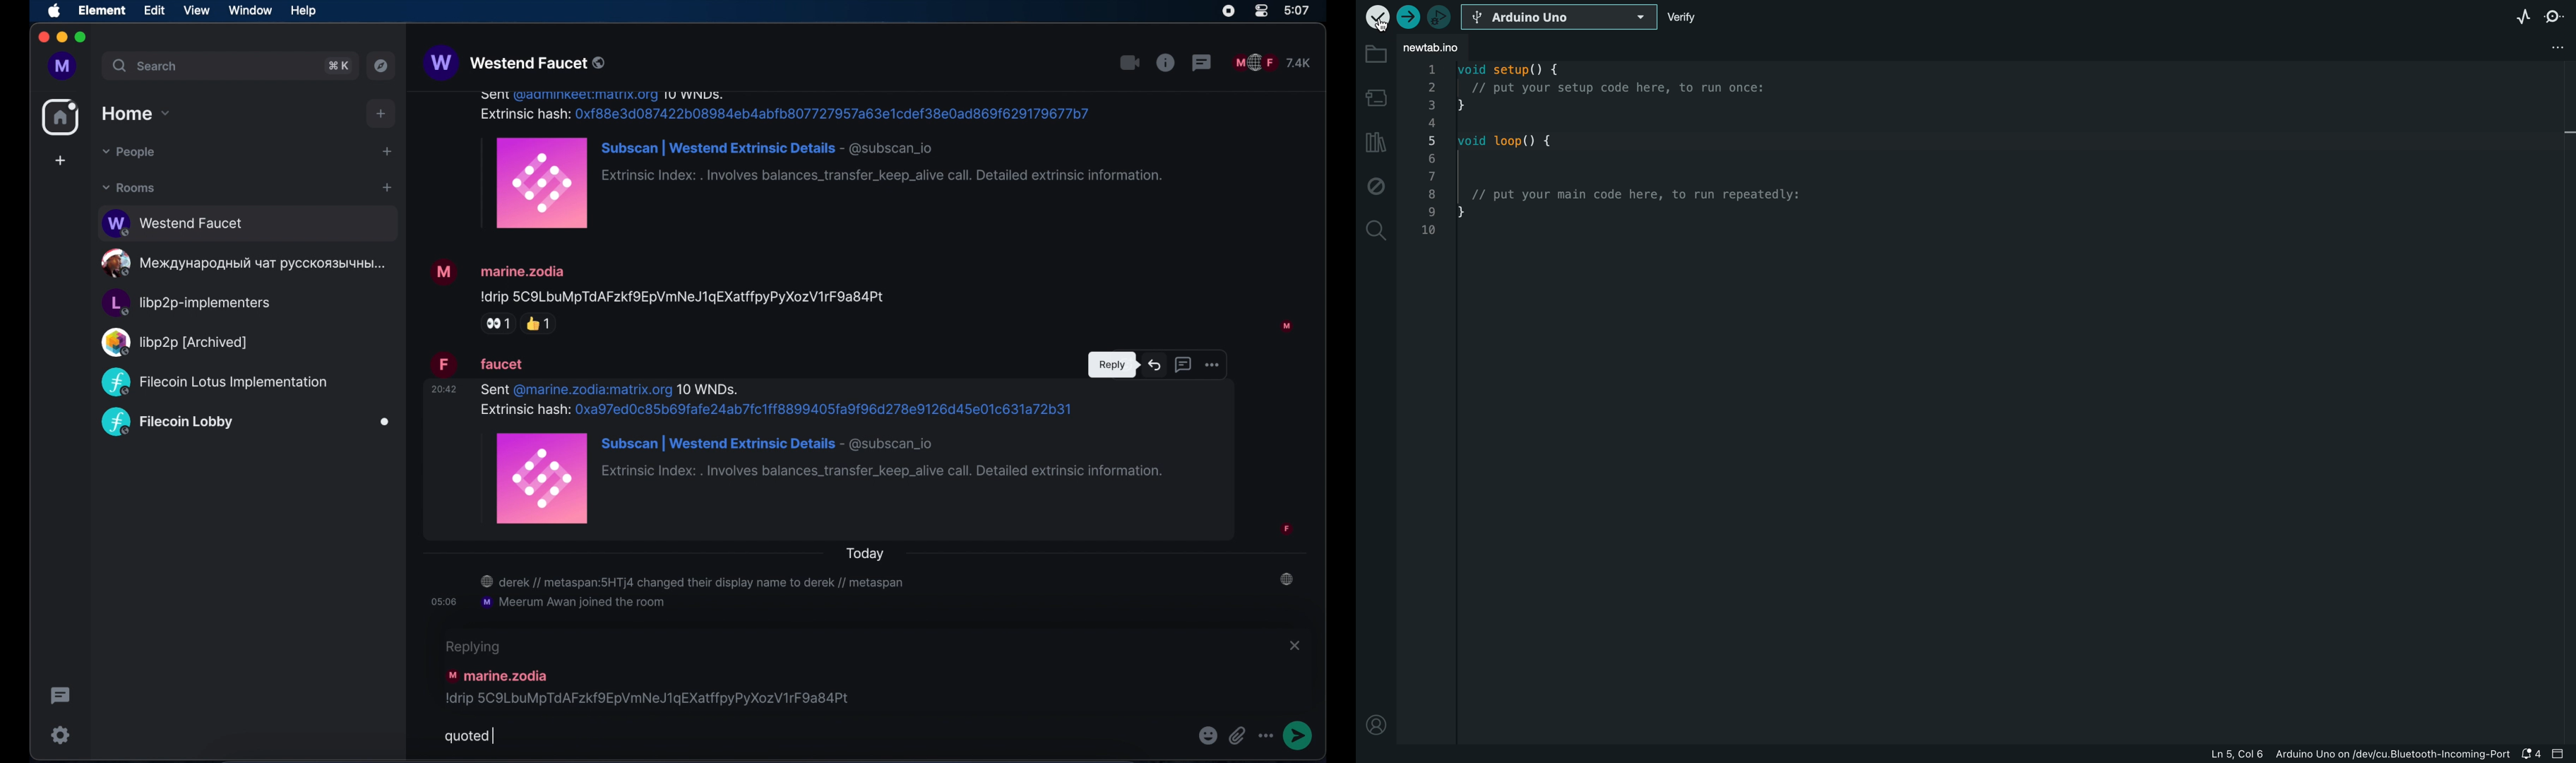 The width and height of the screenshot is (2576, 784). I want to click on room notifications, so click(868, 593).